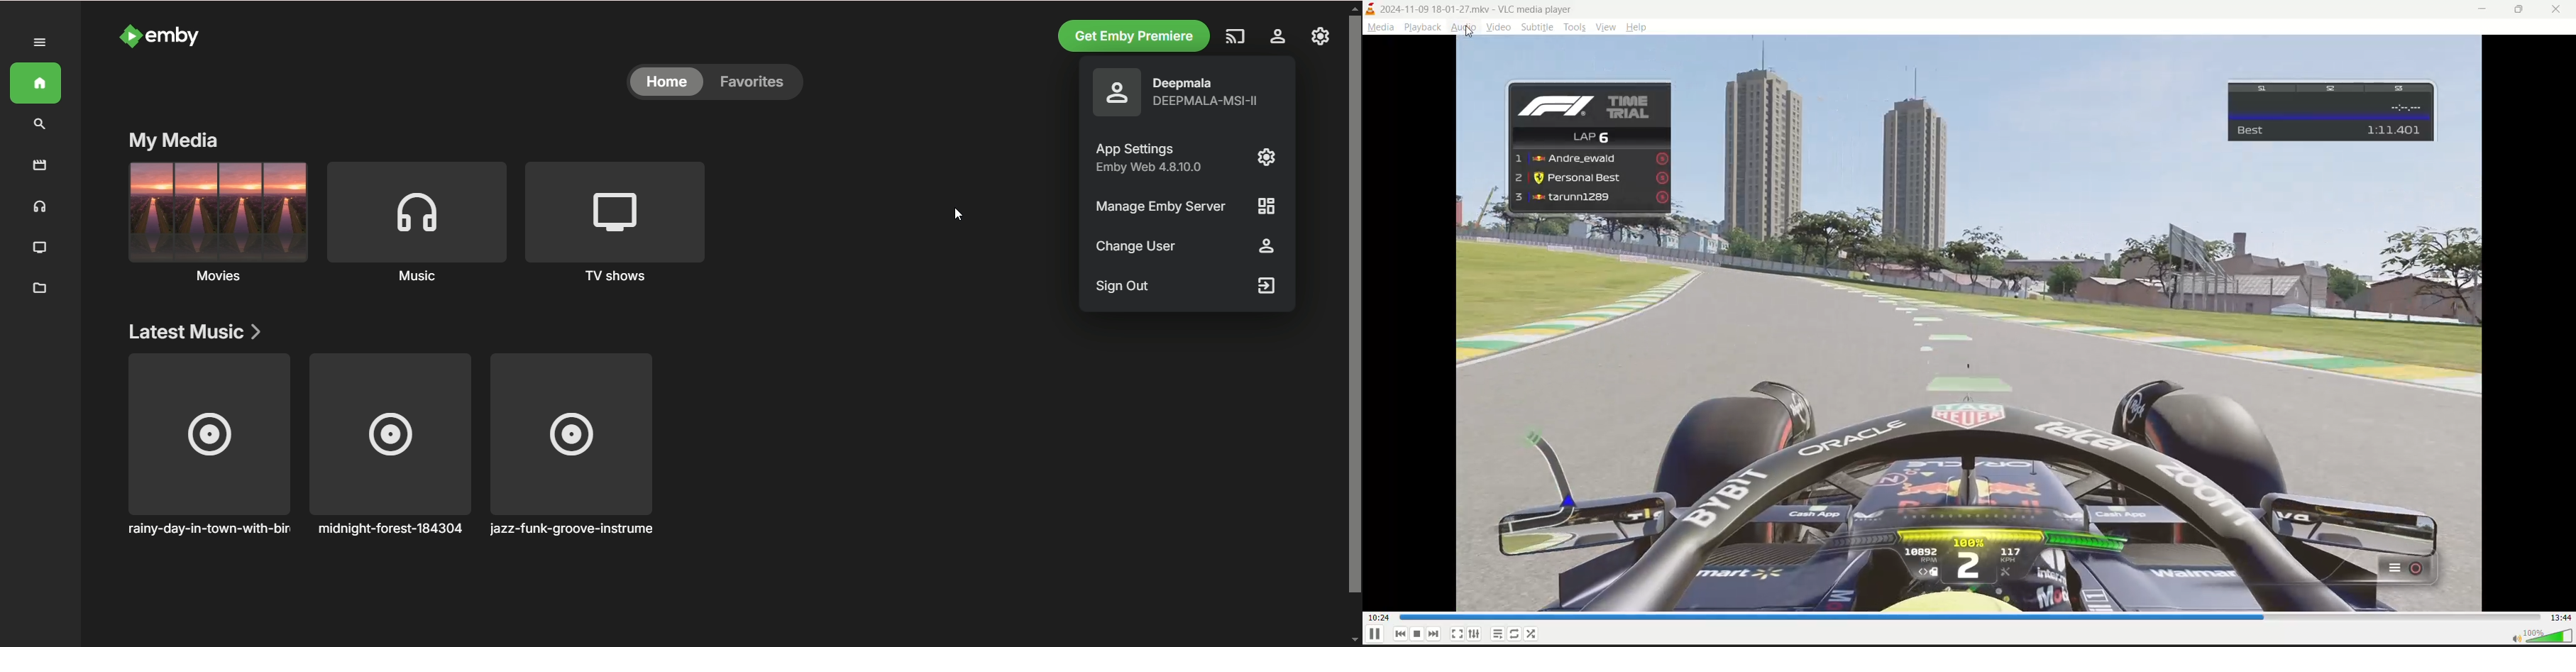 Image resolution: width=2576 pixels, height=672 pixels. Describe the element at coordinates (2521, 10) in the screenshot. I see `maximize` at that location.